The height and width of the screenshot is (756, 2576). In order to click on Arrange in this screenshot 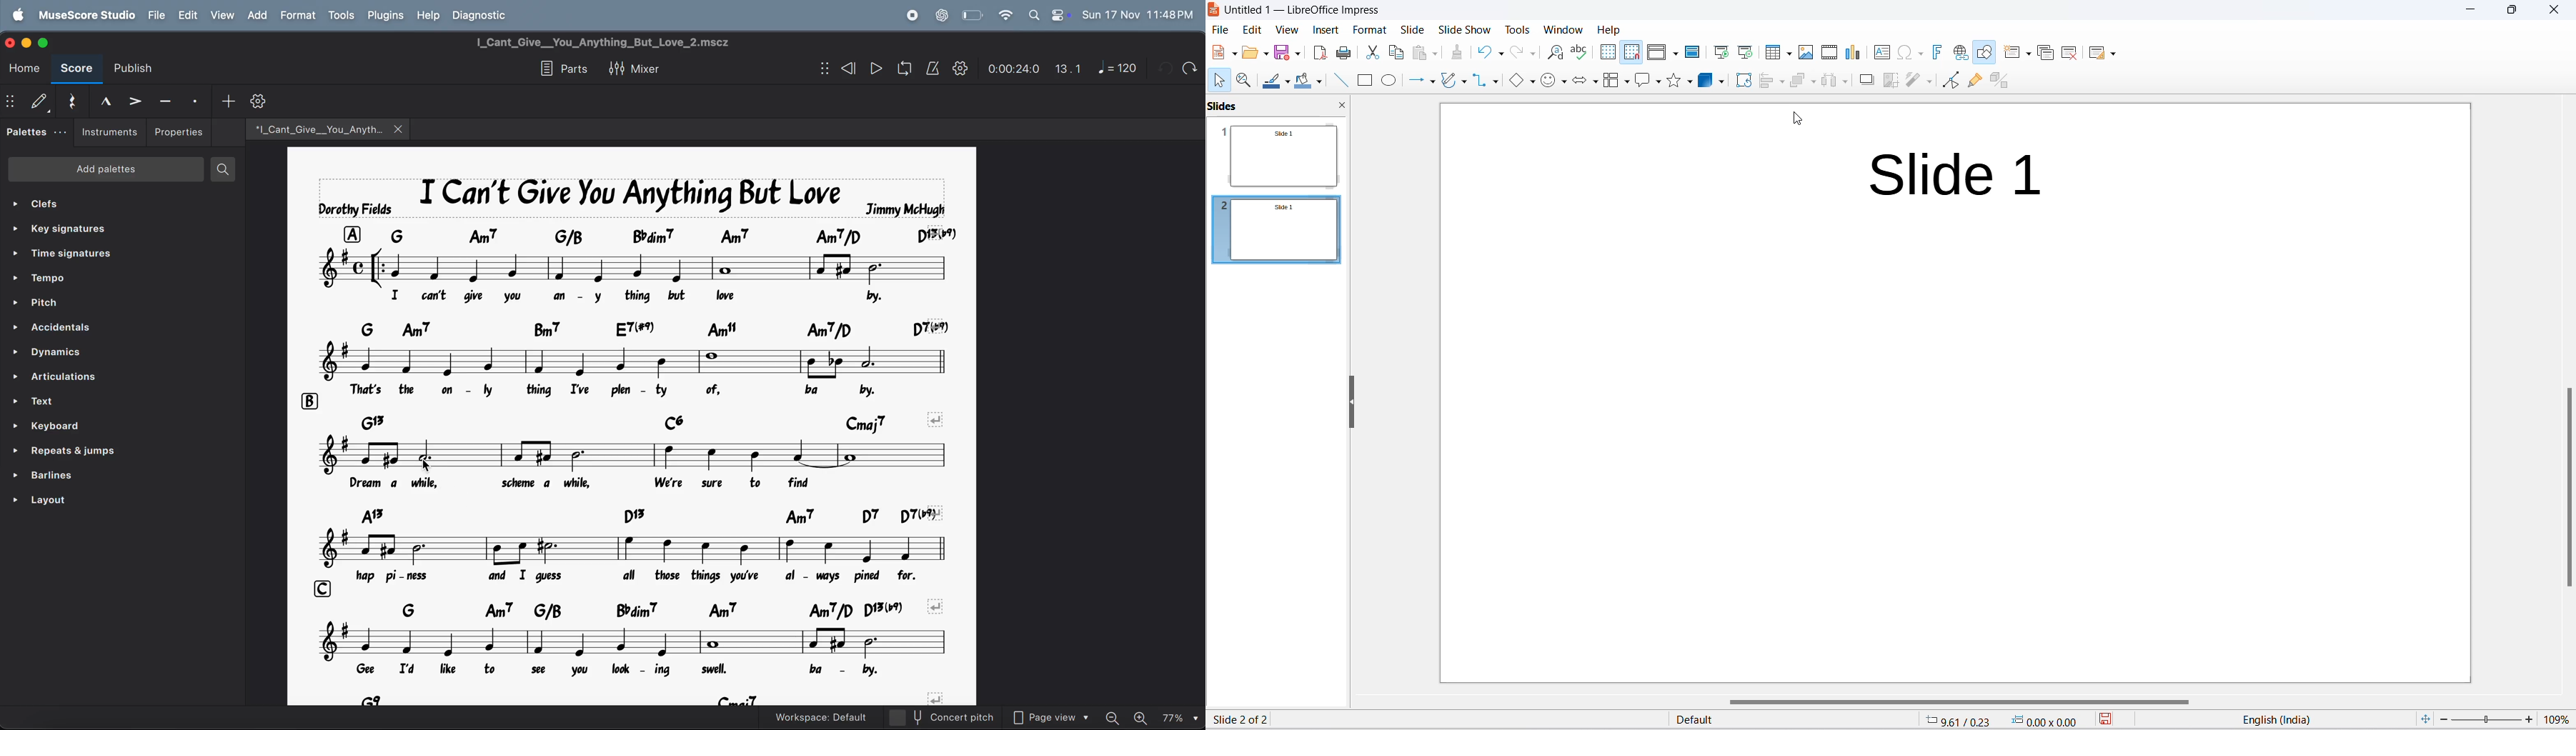, I will do `click(1804, 80)`.